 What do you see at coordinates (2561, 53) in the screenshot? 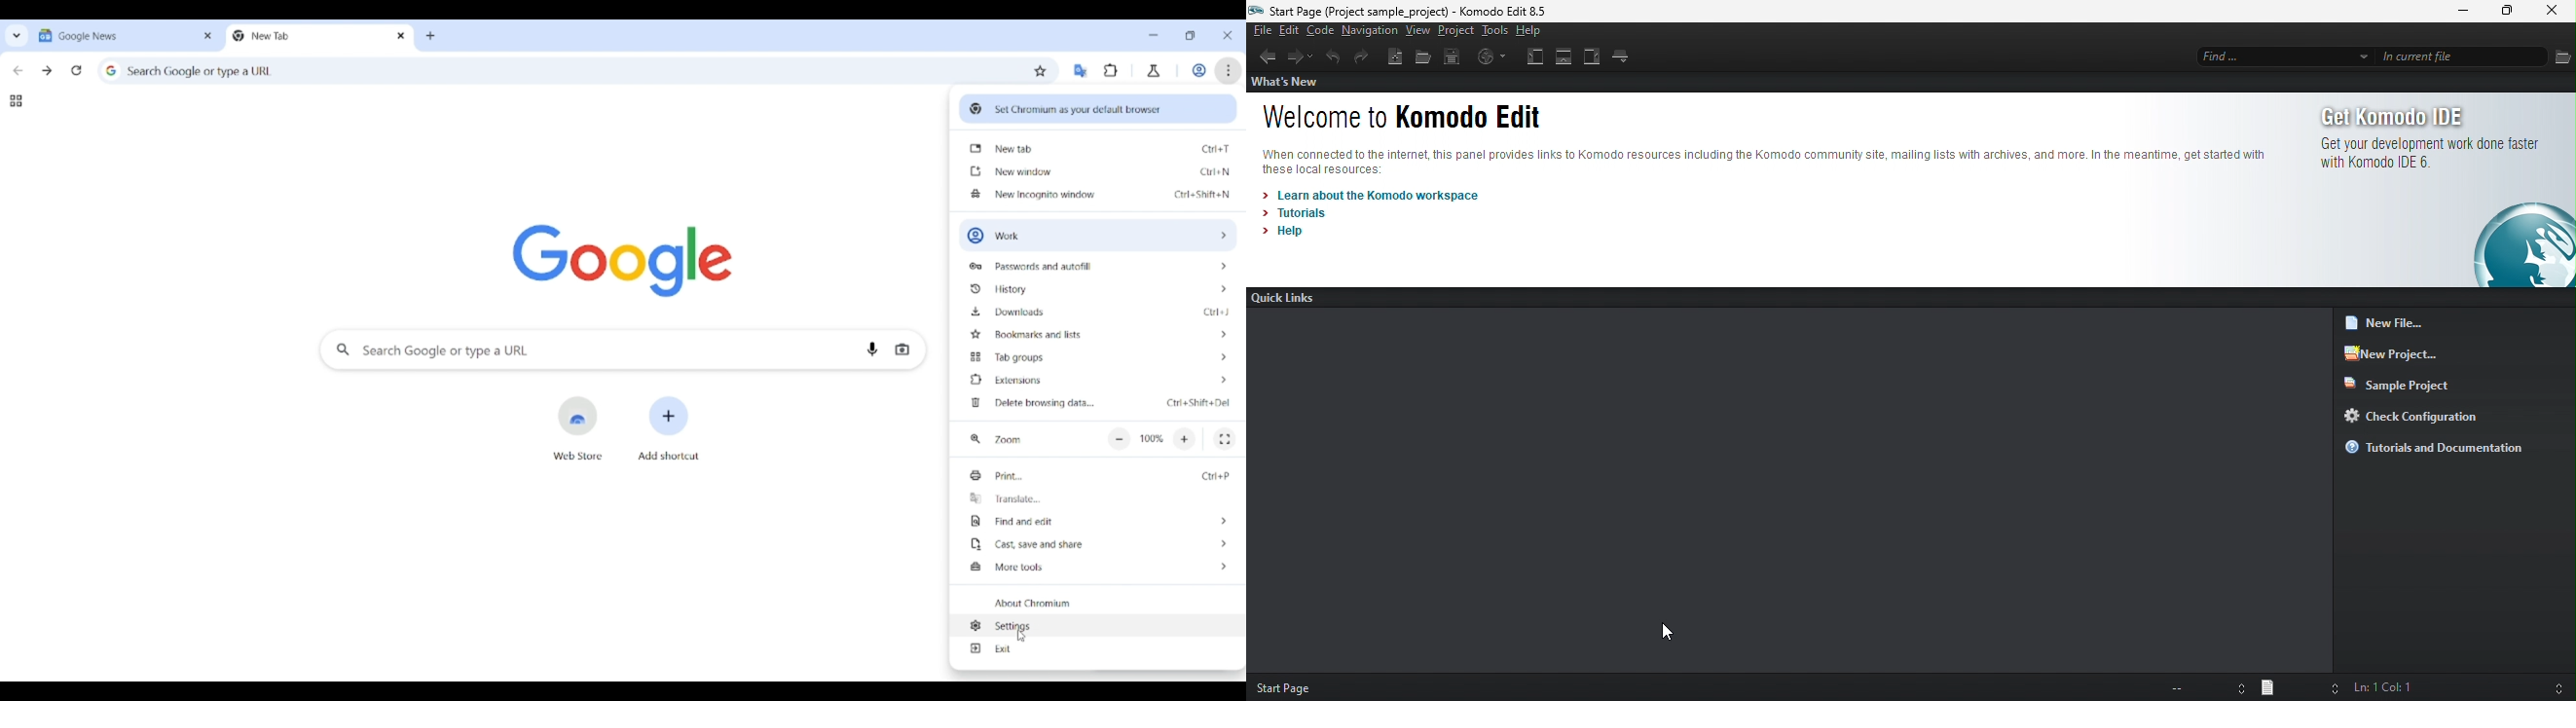
I see `file` at bounding box center [2561, 53].